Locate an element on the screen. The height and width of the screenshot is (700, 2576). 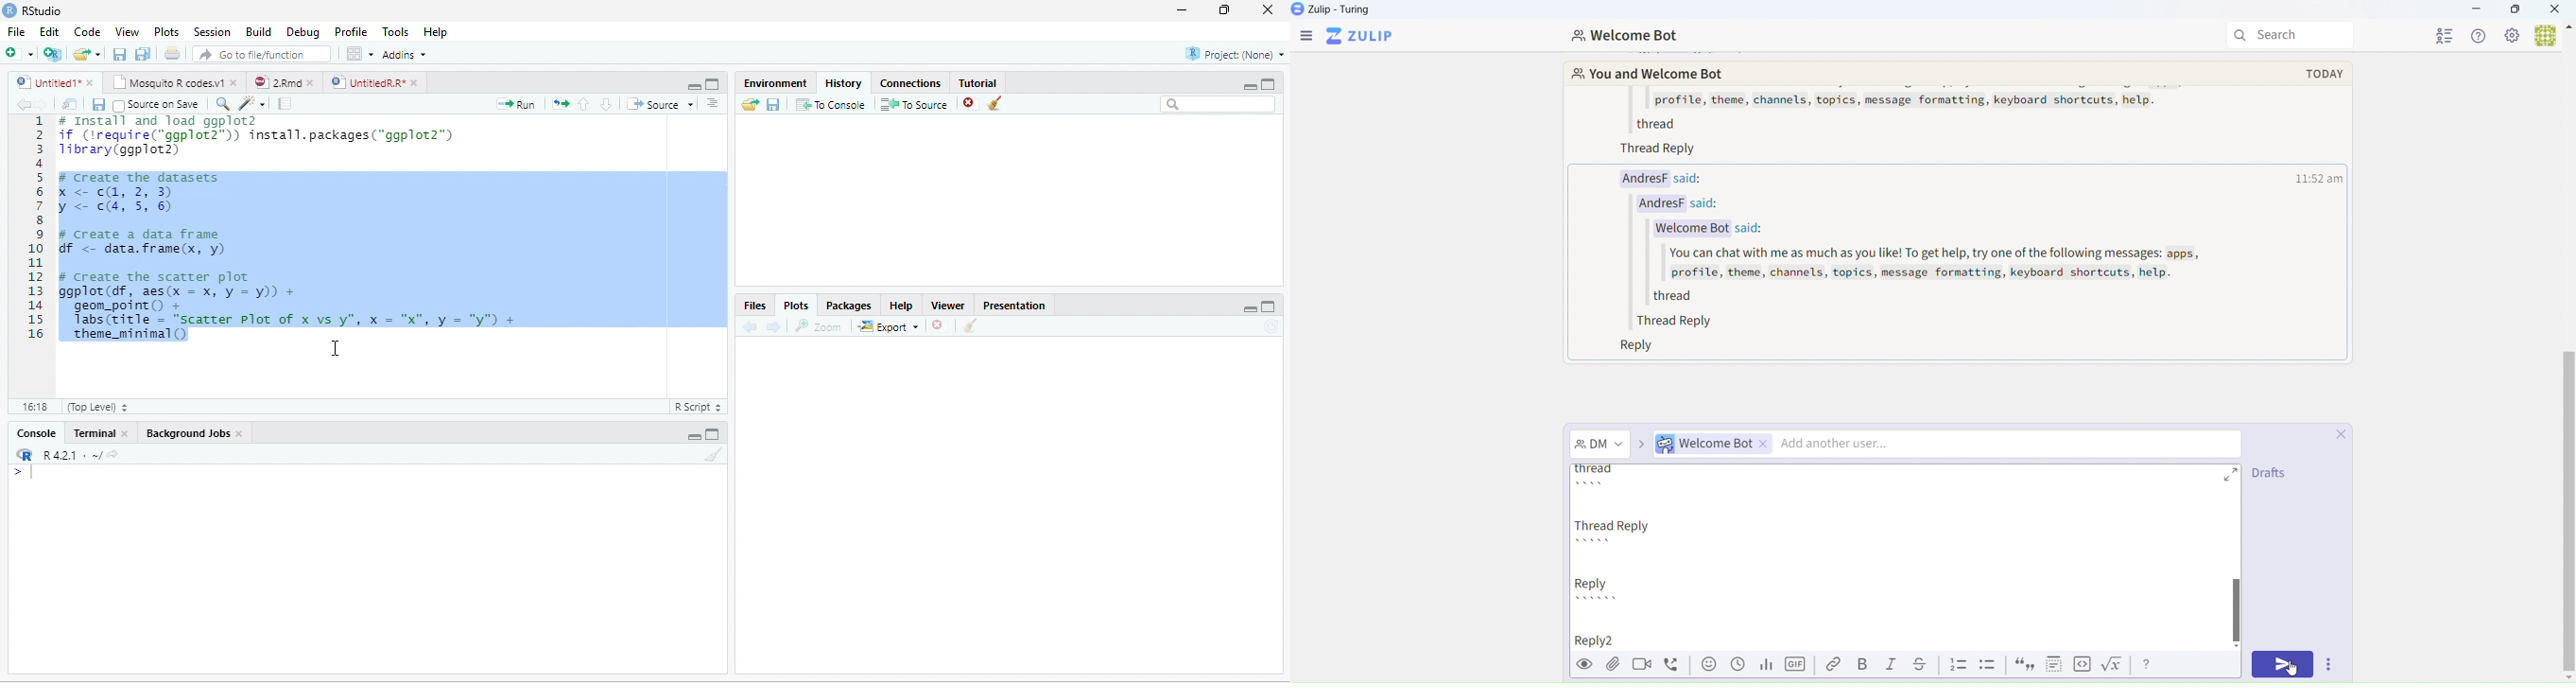
Debug is located at coordinates (303, 31).